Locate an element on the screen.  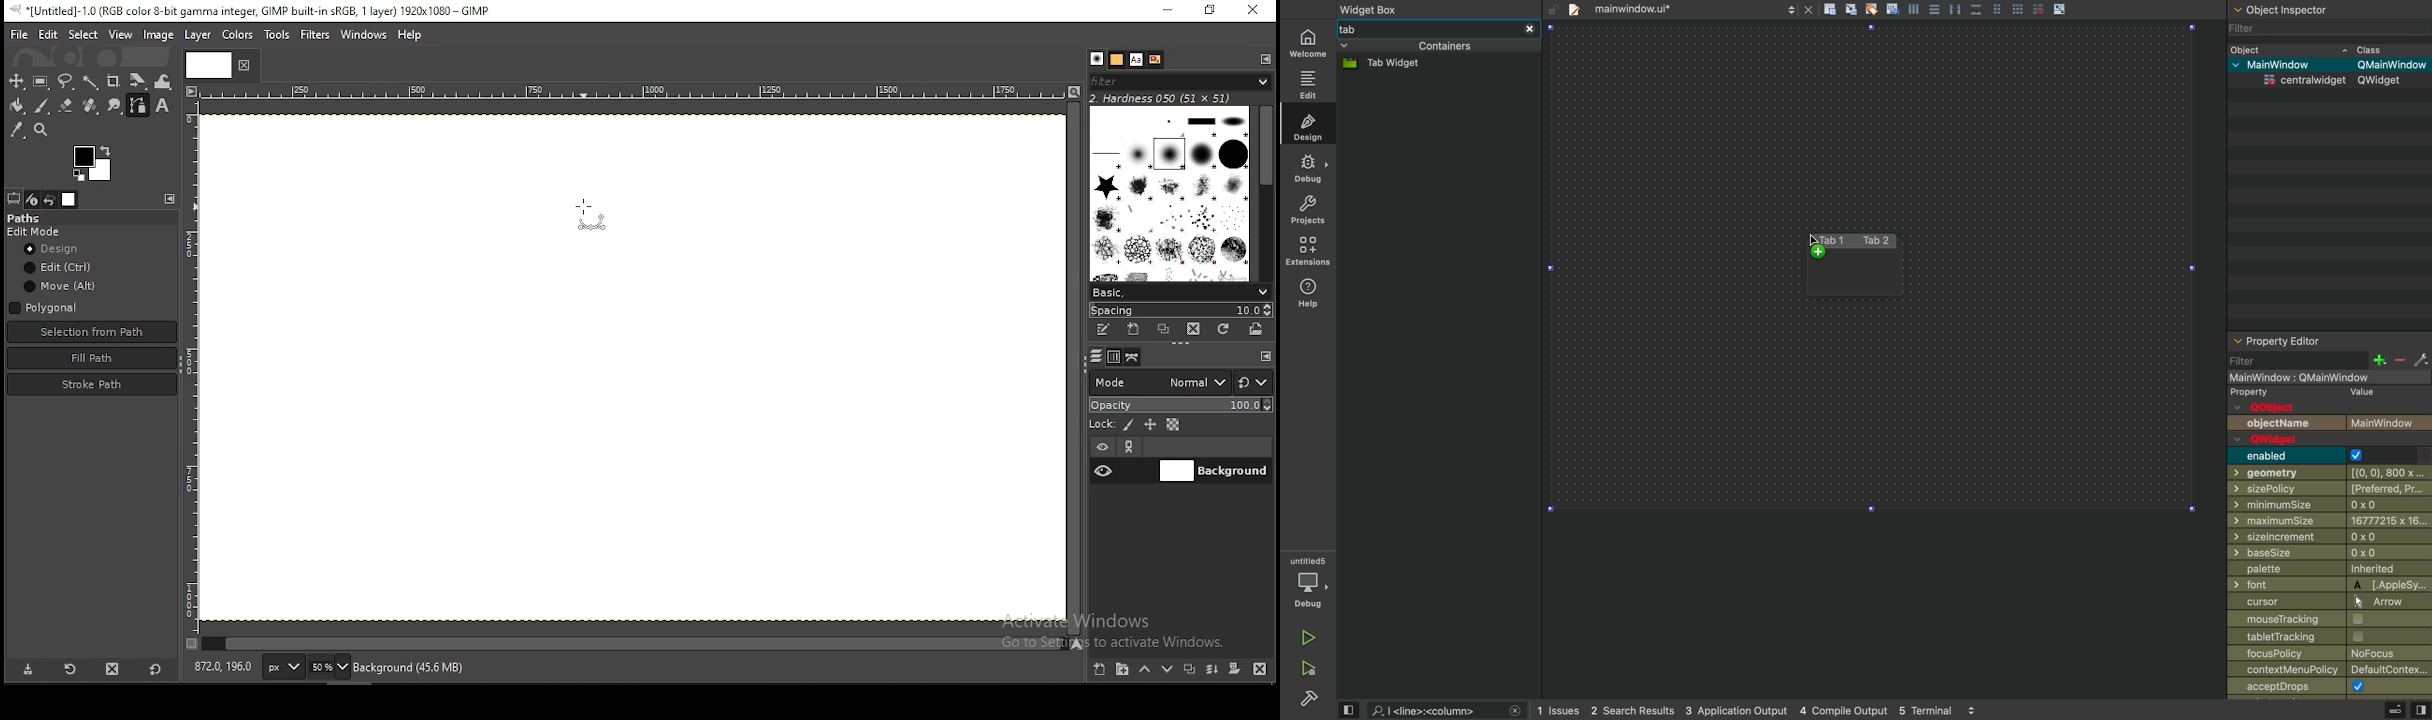
units is located at coordinates (282, 666).